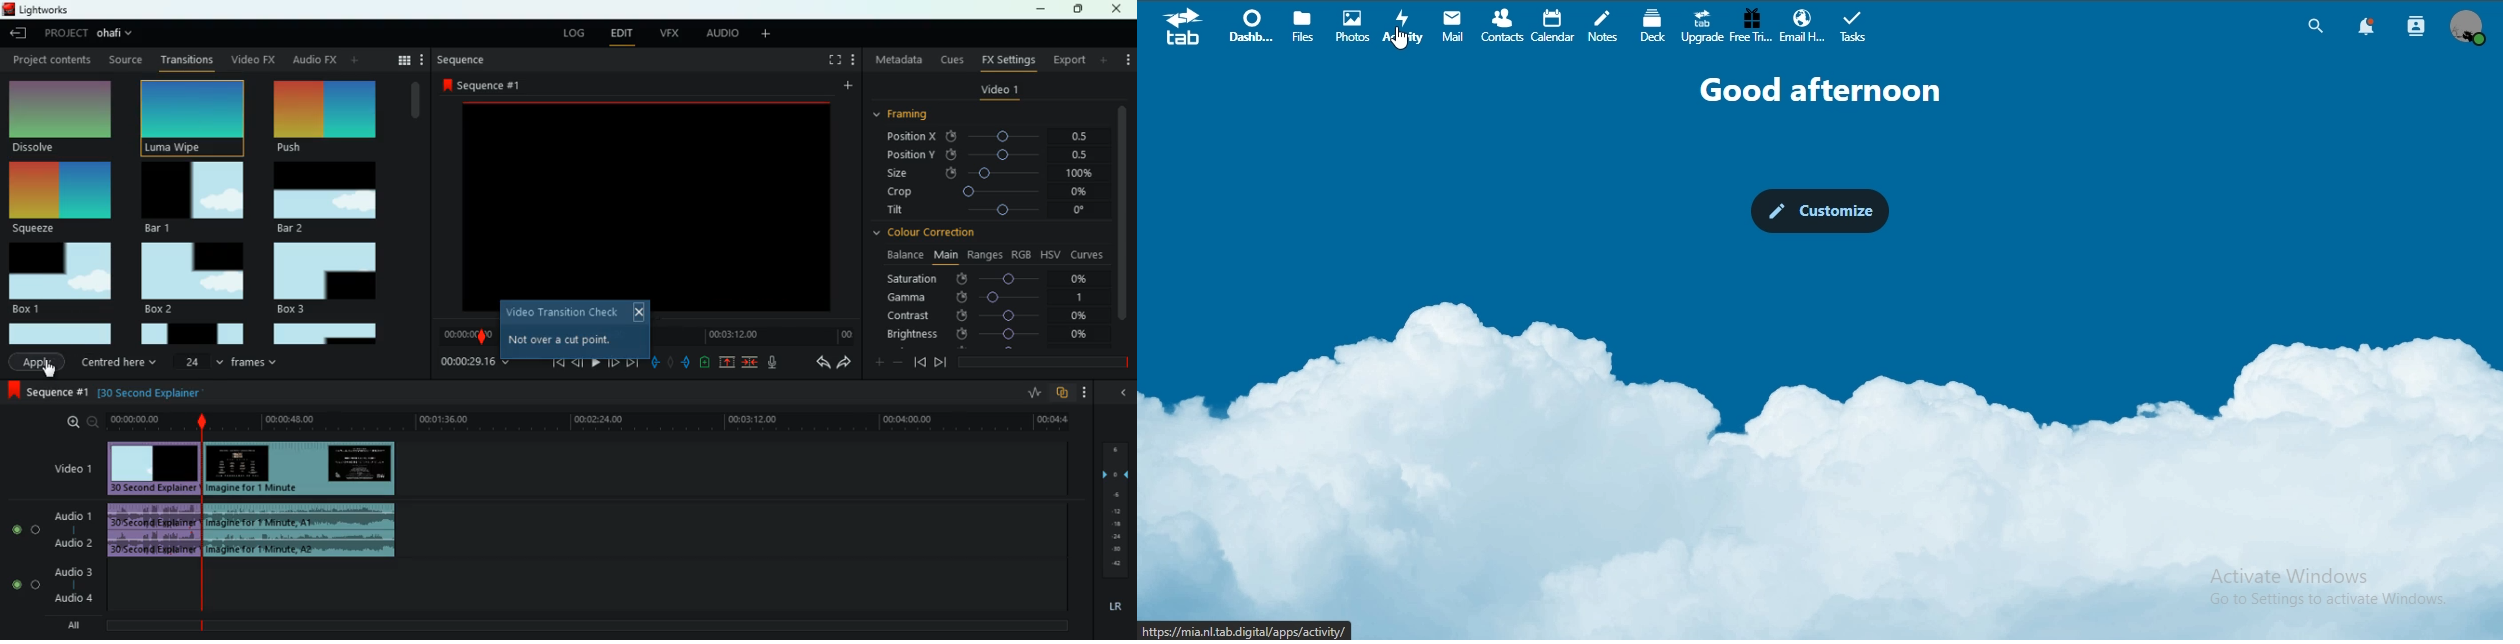 This screenshot has width=2520, height=644. What do you see at coordinates (328, 117) in the screenshot?
I see `selected` at bounding box center [328, 117].